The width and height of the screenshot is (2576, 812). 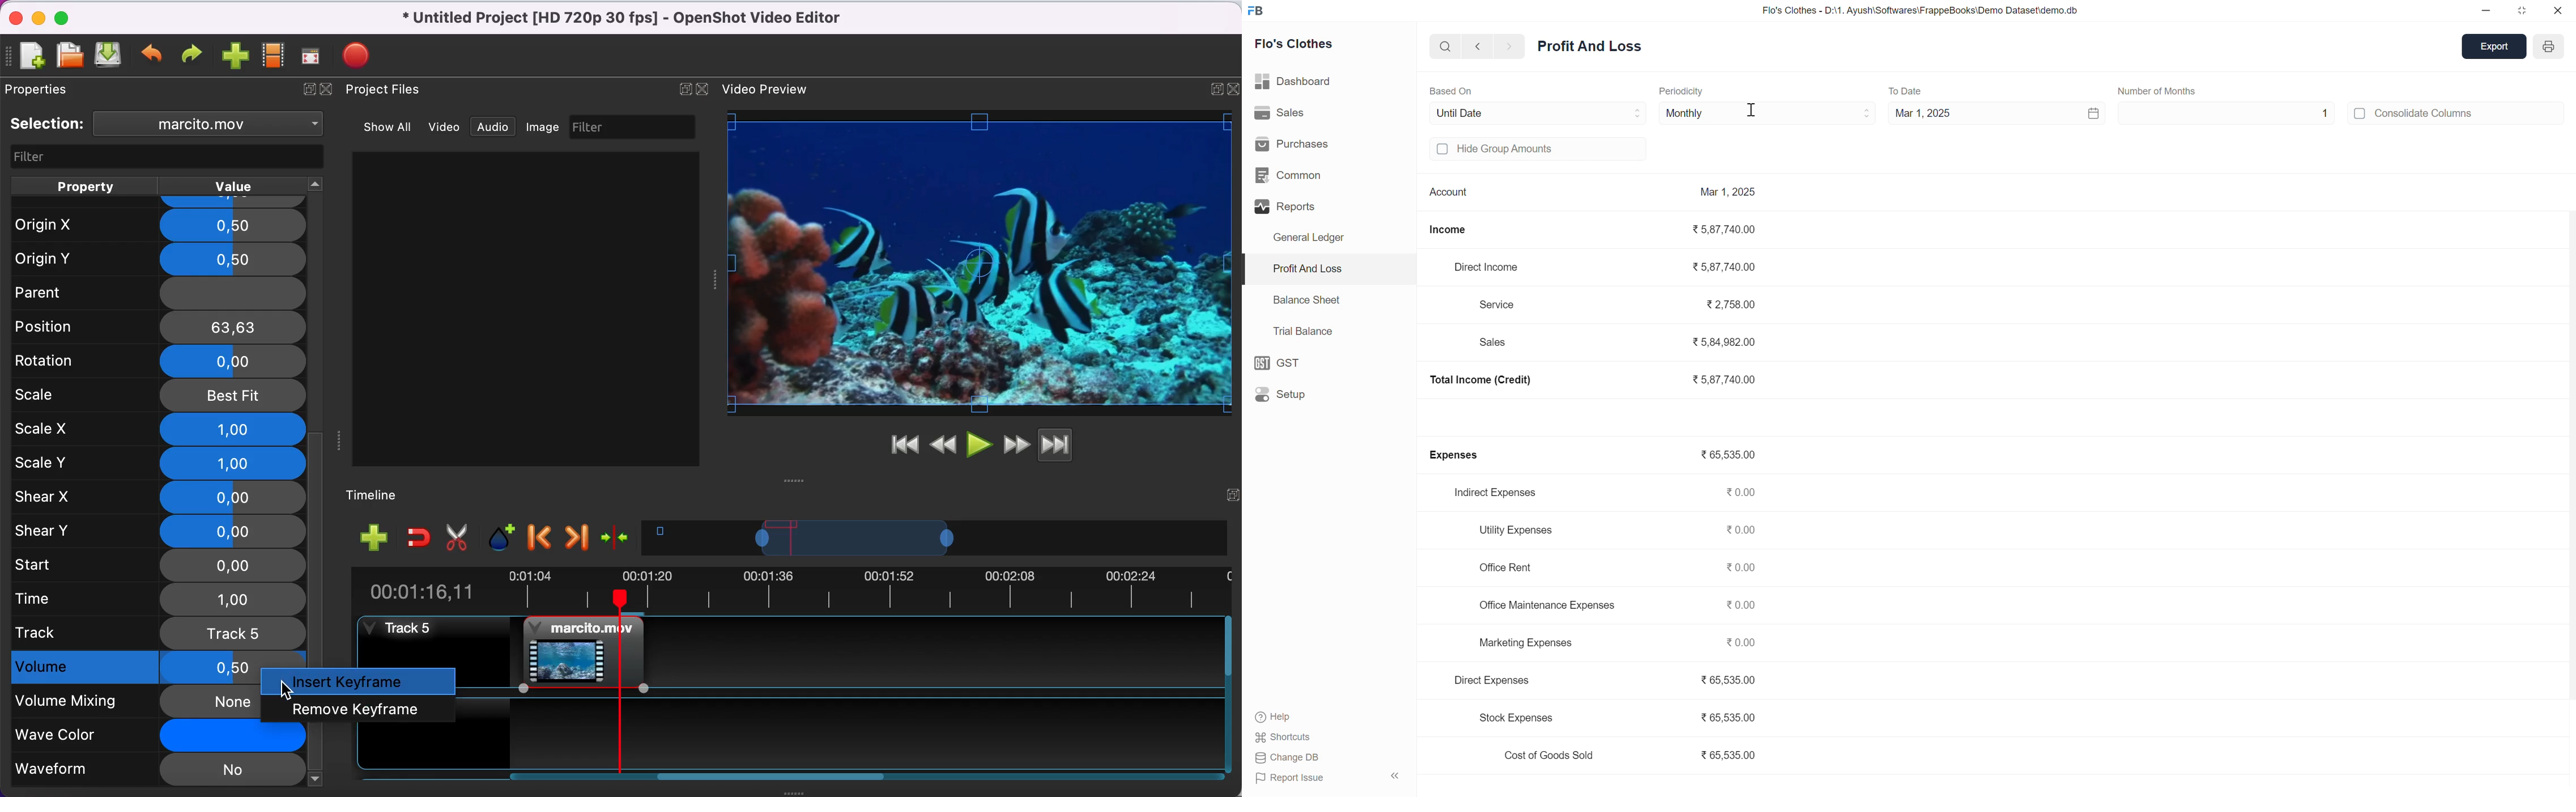 What do you see at coordinates (1299, 758) in the screenshot?
I see `change DB` at bounding box center [1299, 758].